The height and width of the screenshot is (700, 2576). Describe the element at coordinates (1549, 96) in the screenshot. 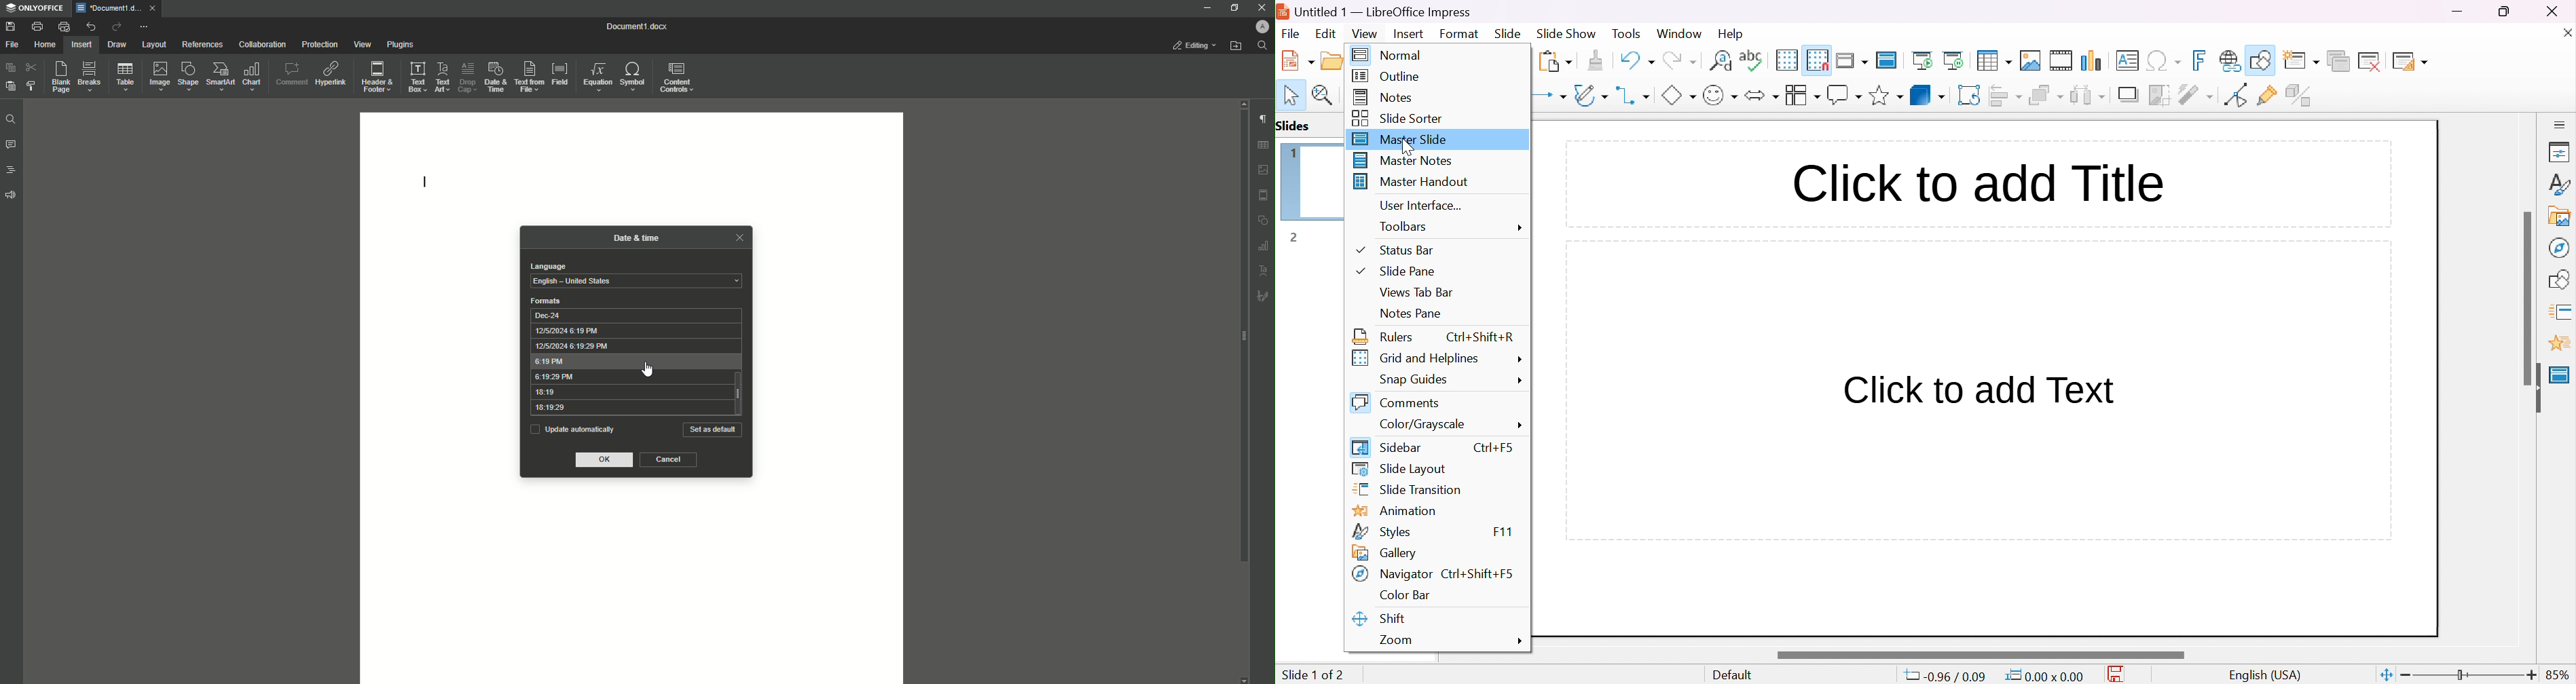

I see `lines and arrows` at that location.